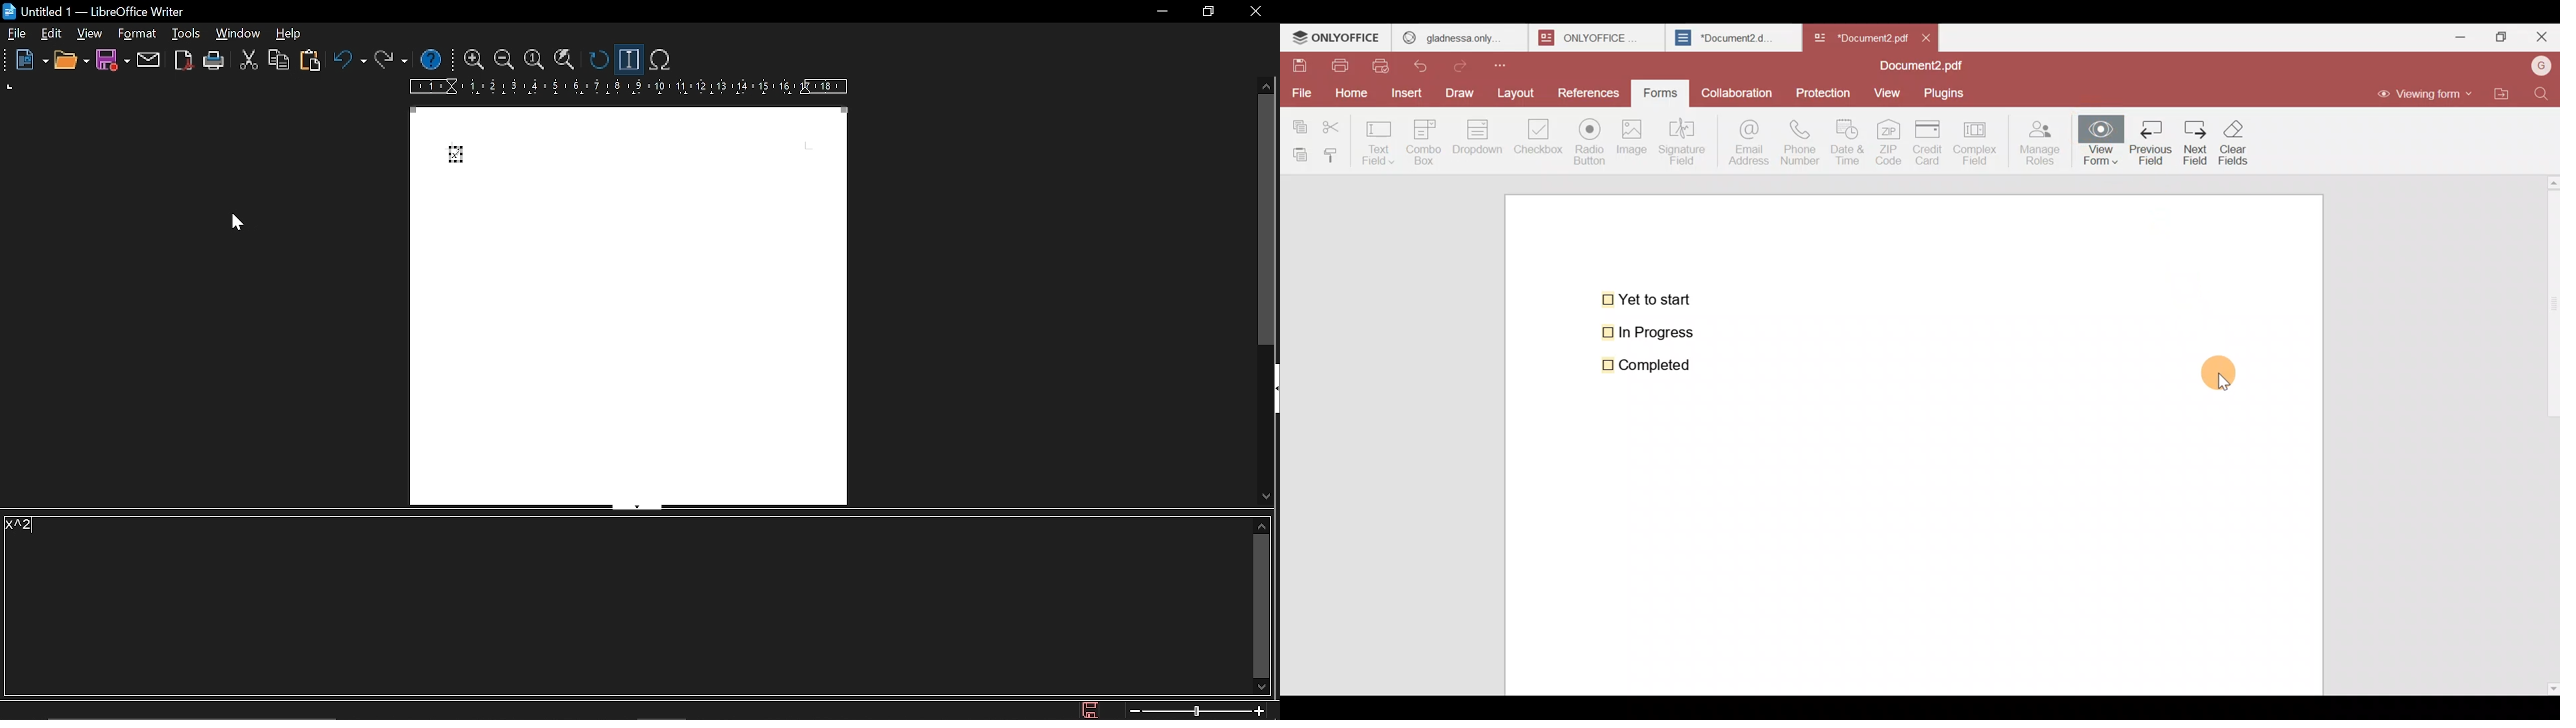 This screenshot has width=2576, height=728. Describe the element at coordinates (8, 60) in the screenshot. I see `` at that location.